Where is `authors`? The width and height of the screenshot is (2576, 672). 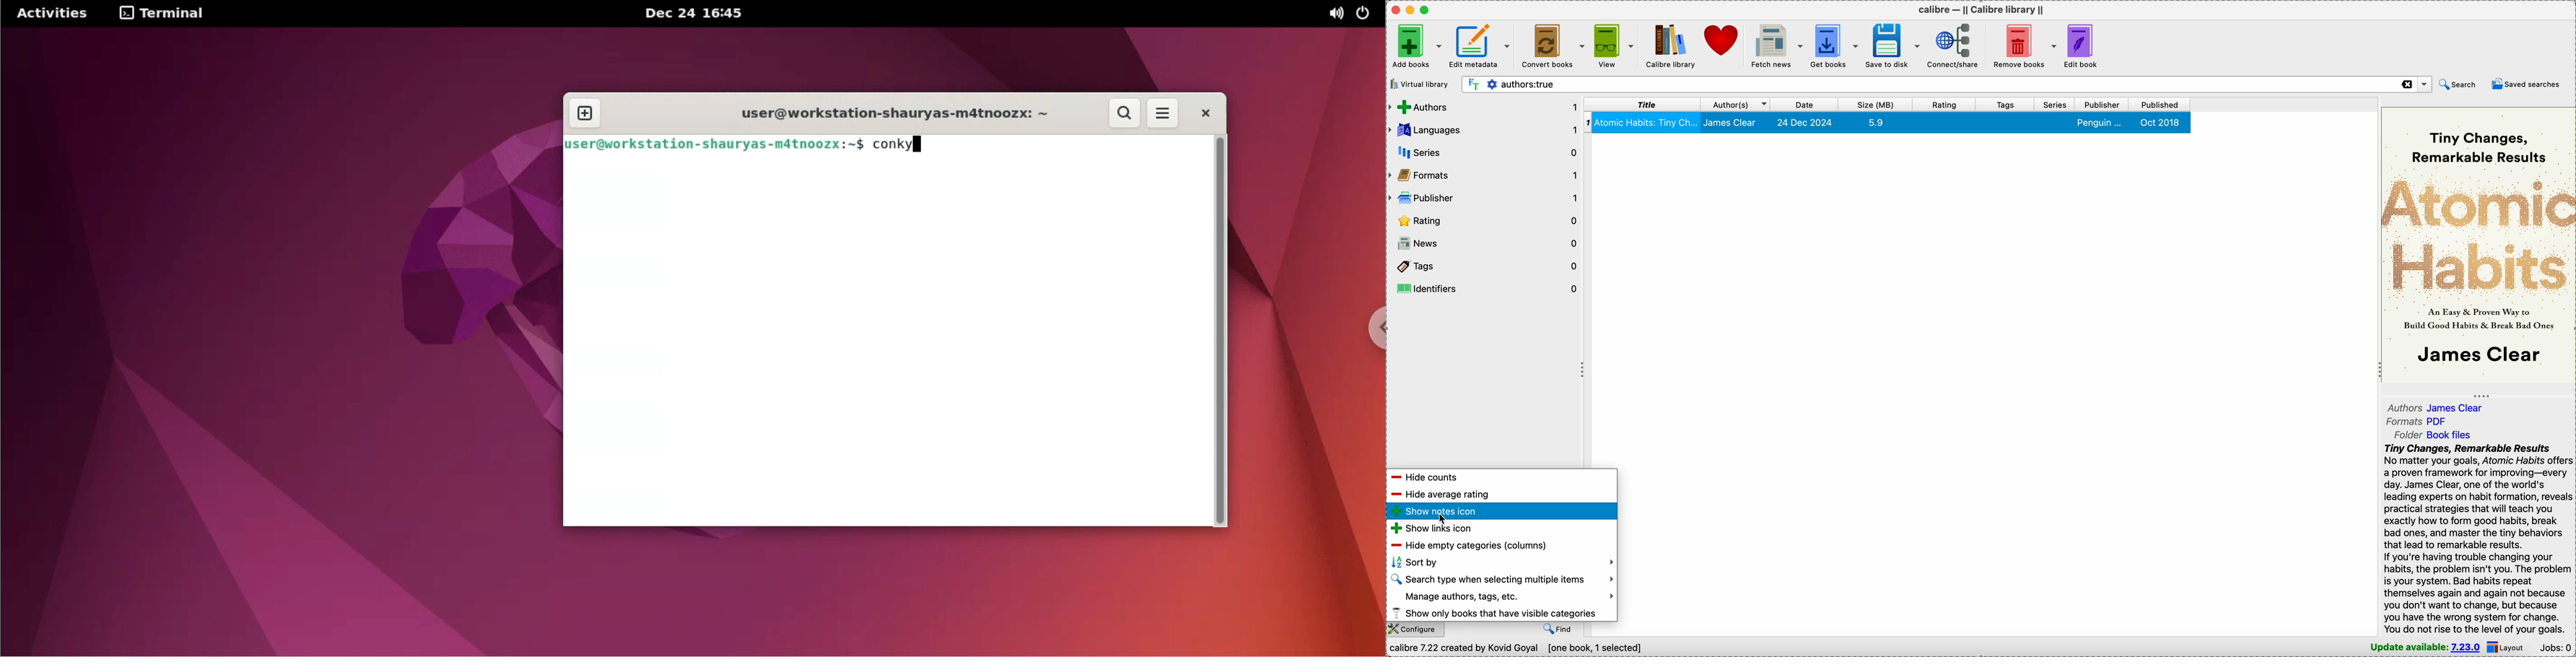
authors is located at coordinates (1485, 108).